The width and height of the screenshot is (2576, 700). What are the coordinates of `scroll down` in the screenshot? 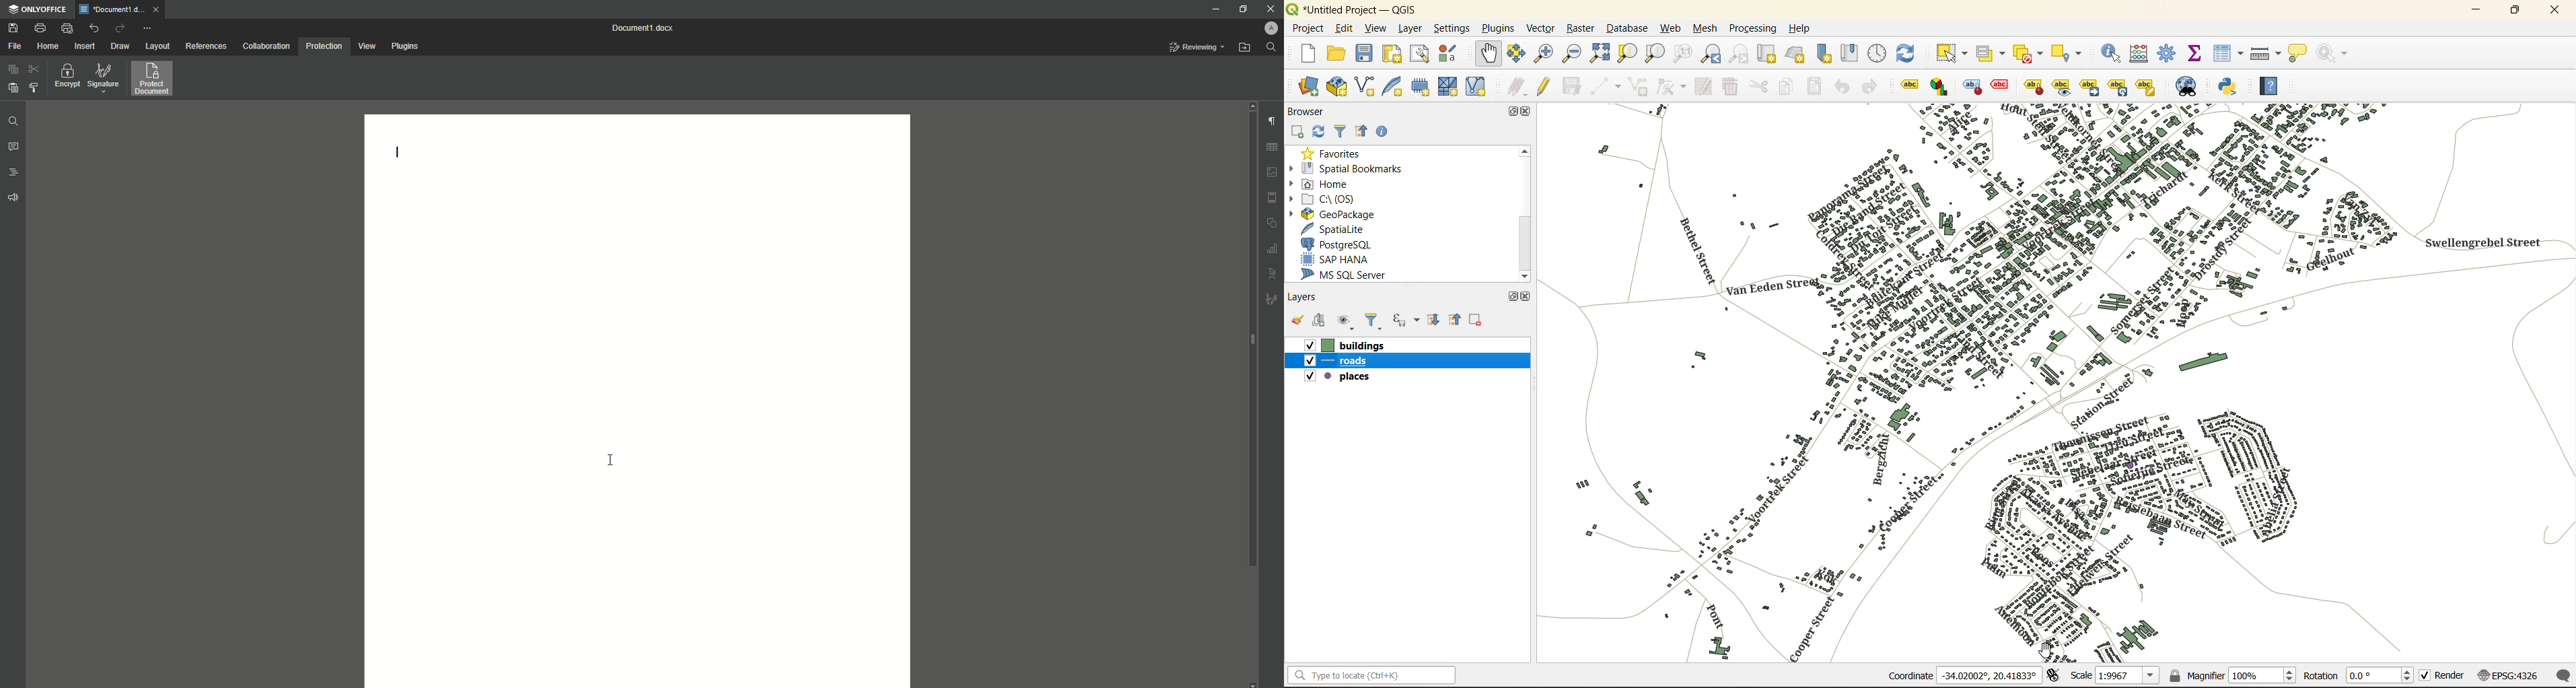 It's located at (1252, 683).